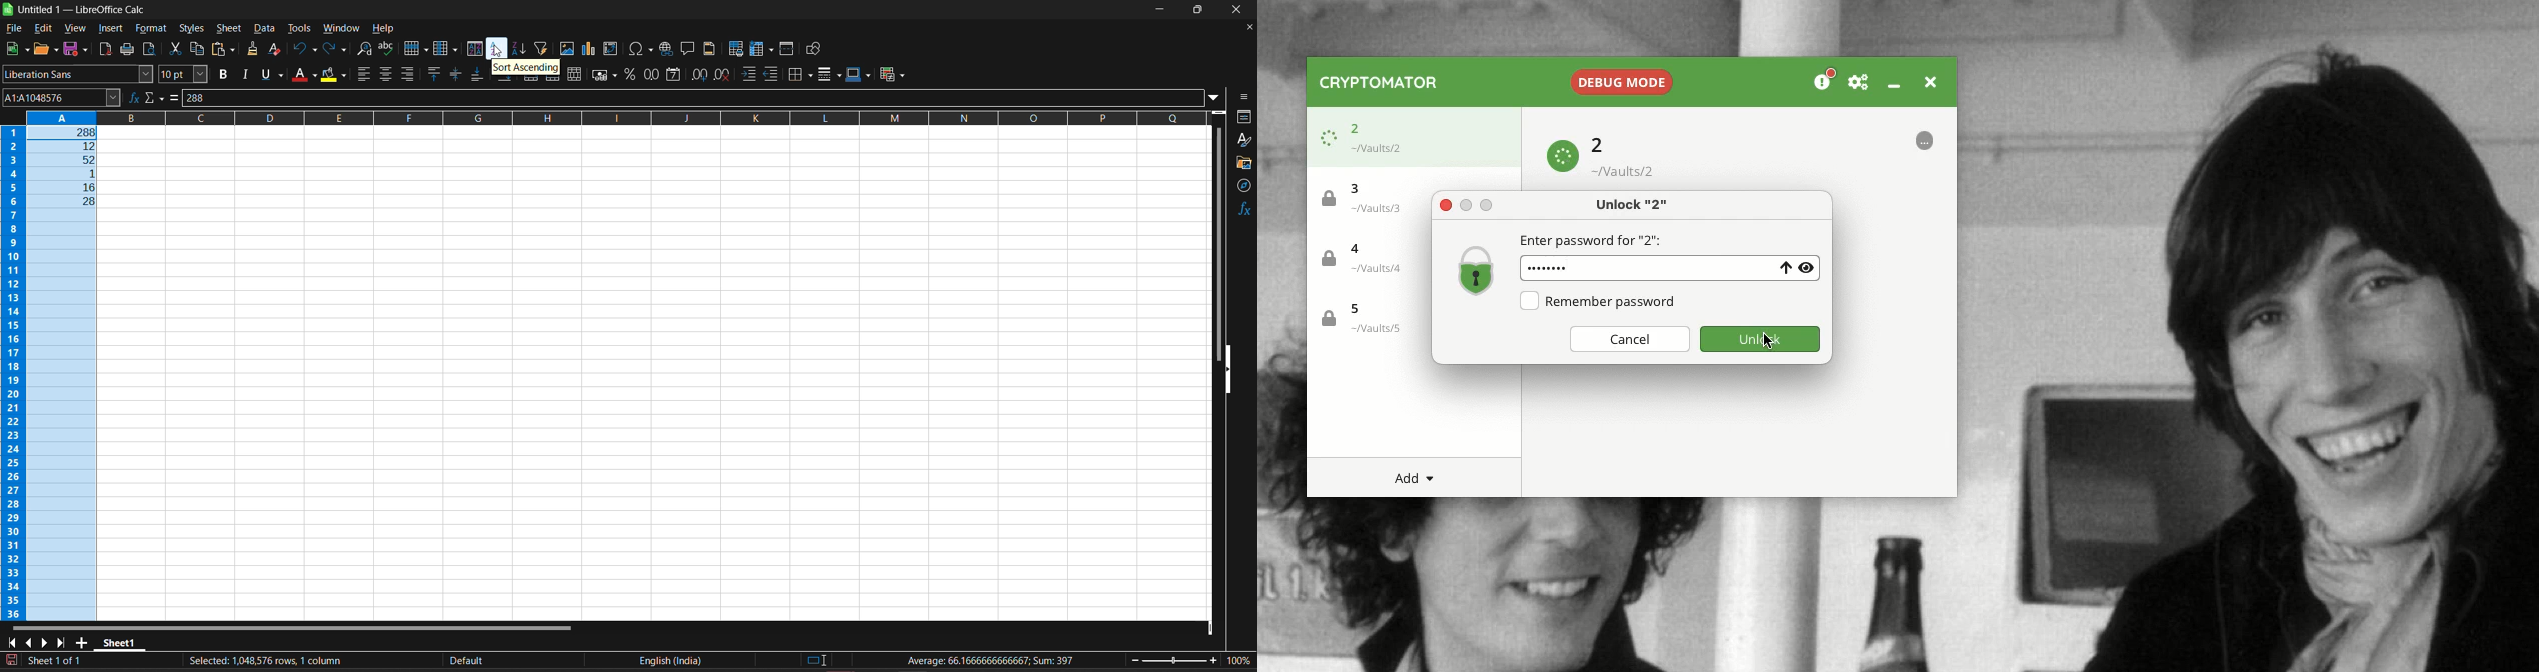 The image size is (2548, 672). Describe the element at coordinates (734, 49) in the screenshot. I see `define print area` at that location.